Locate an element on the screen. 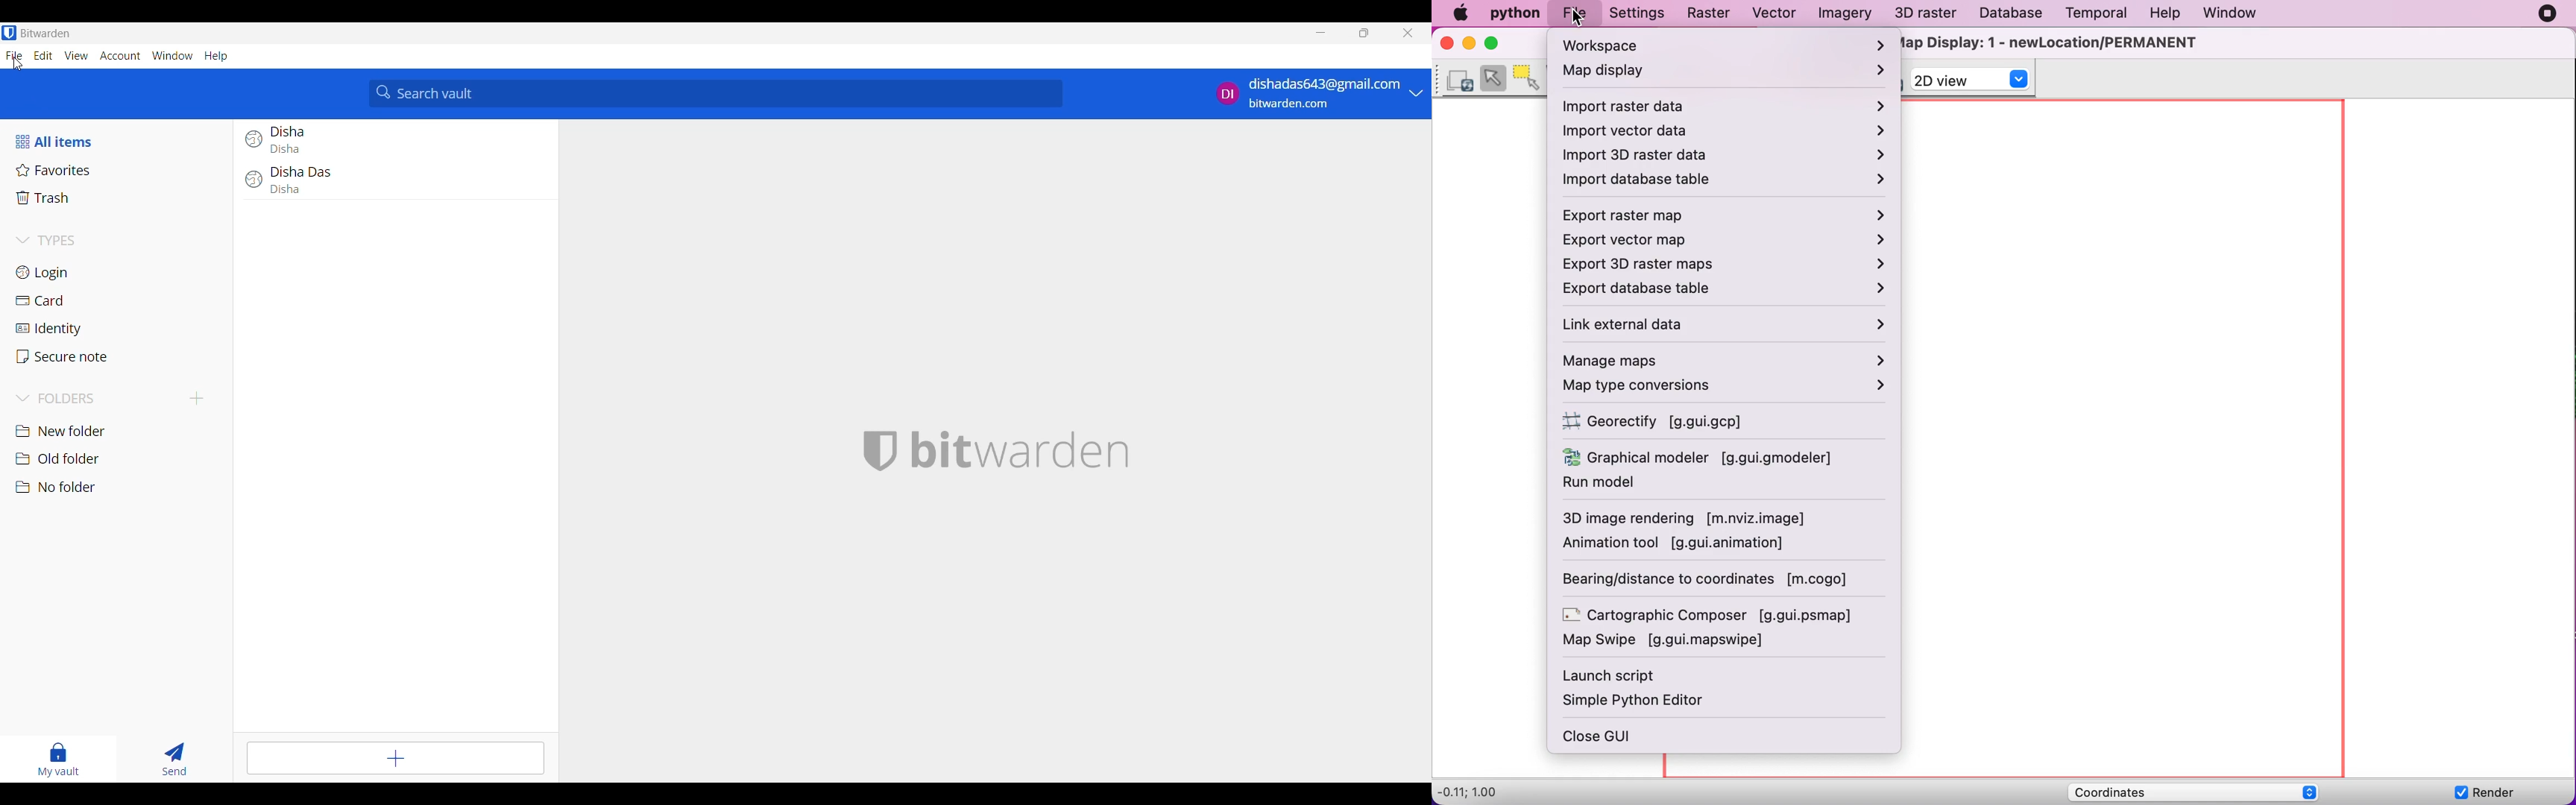 This screenshot has height=812, width=2576. File menu is located at coordinates (14, 56).